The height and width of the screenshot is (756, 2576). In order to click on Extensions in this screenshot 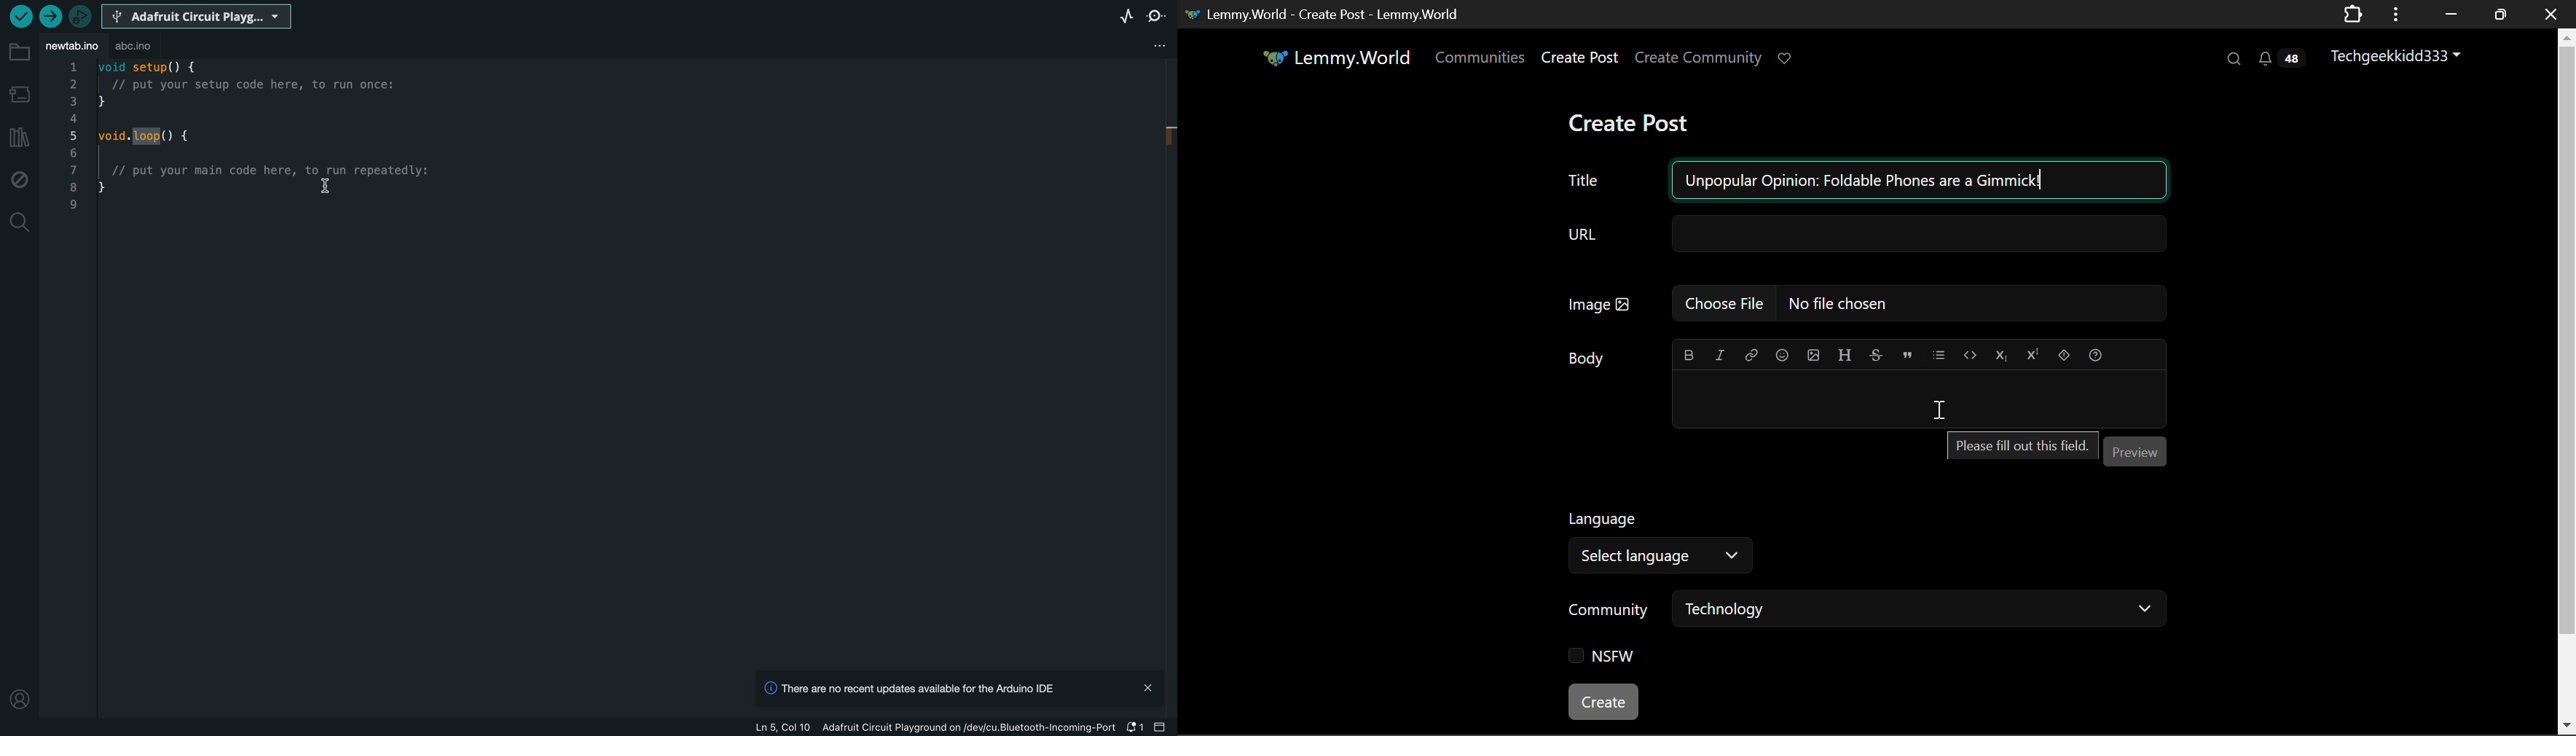, I will do `click(2352, 13)`.